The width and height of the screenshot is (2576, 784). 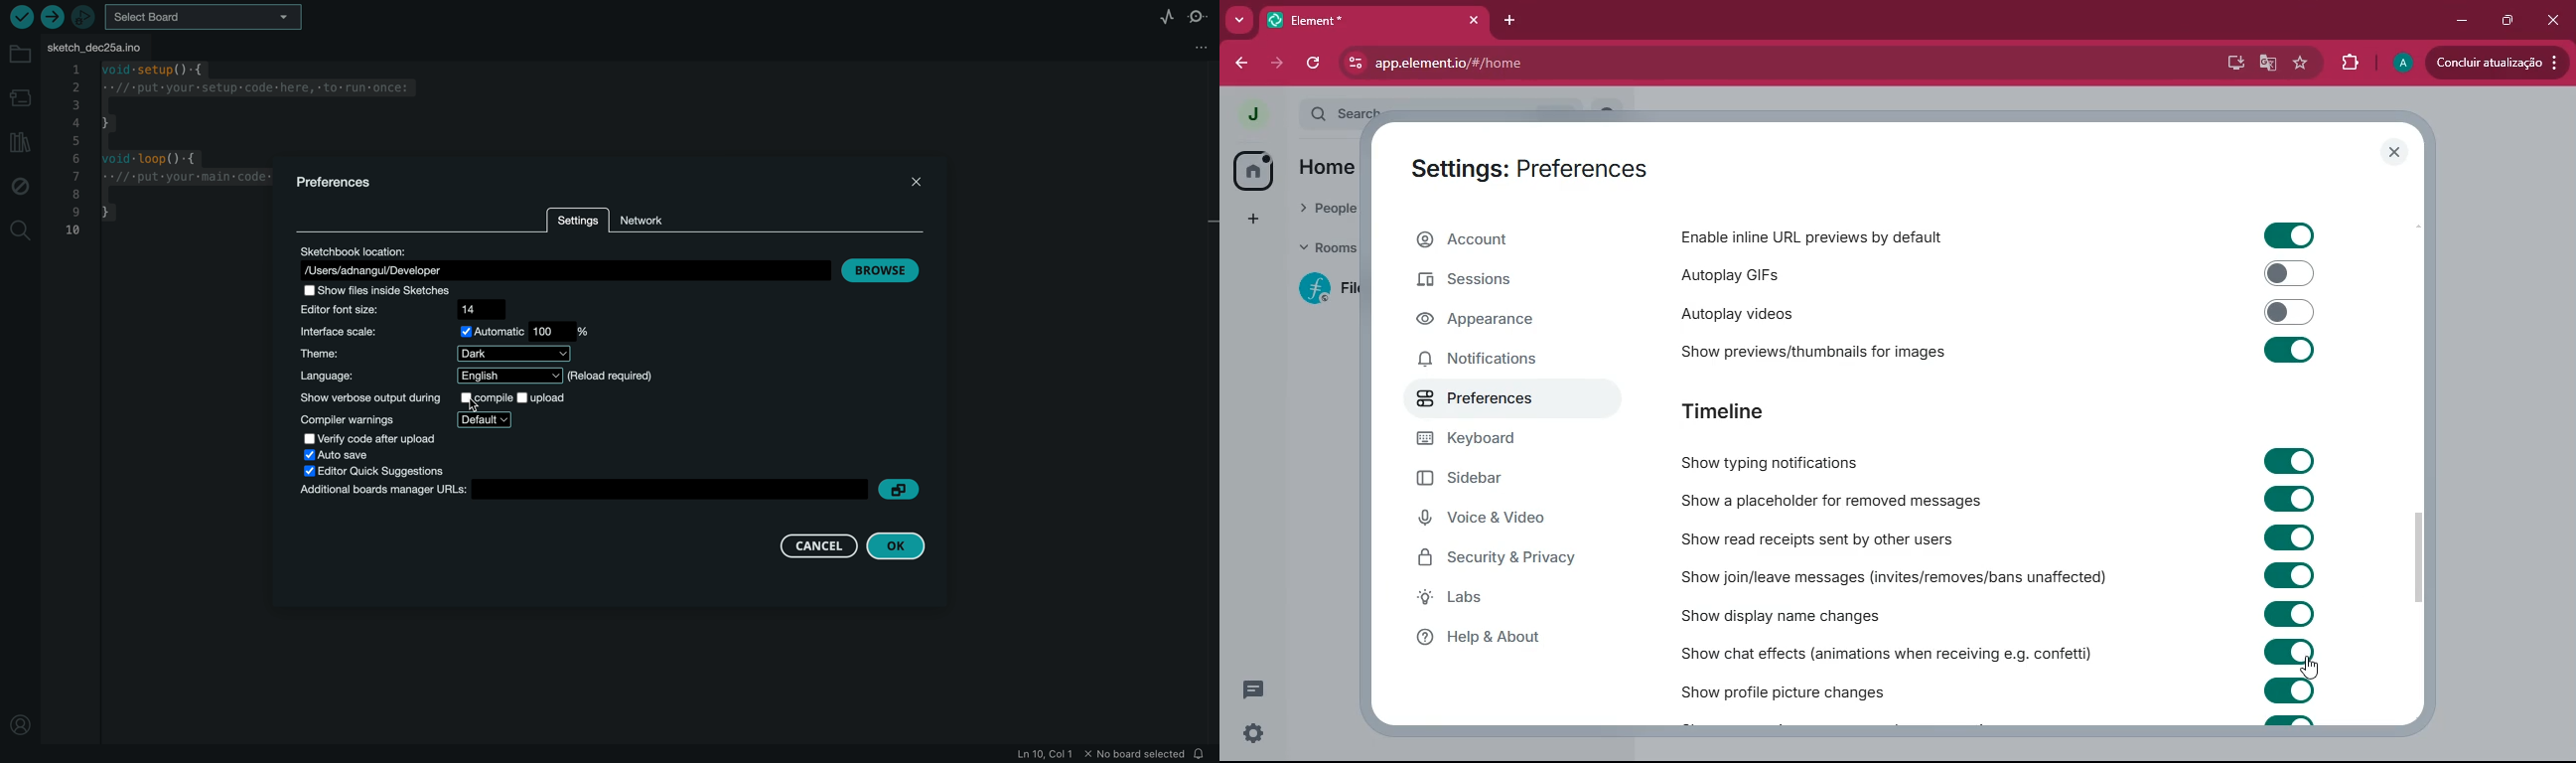 I want to click on notifications, so click(x=1496, y=358).